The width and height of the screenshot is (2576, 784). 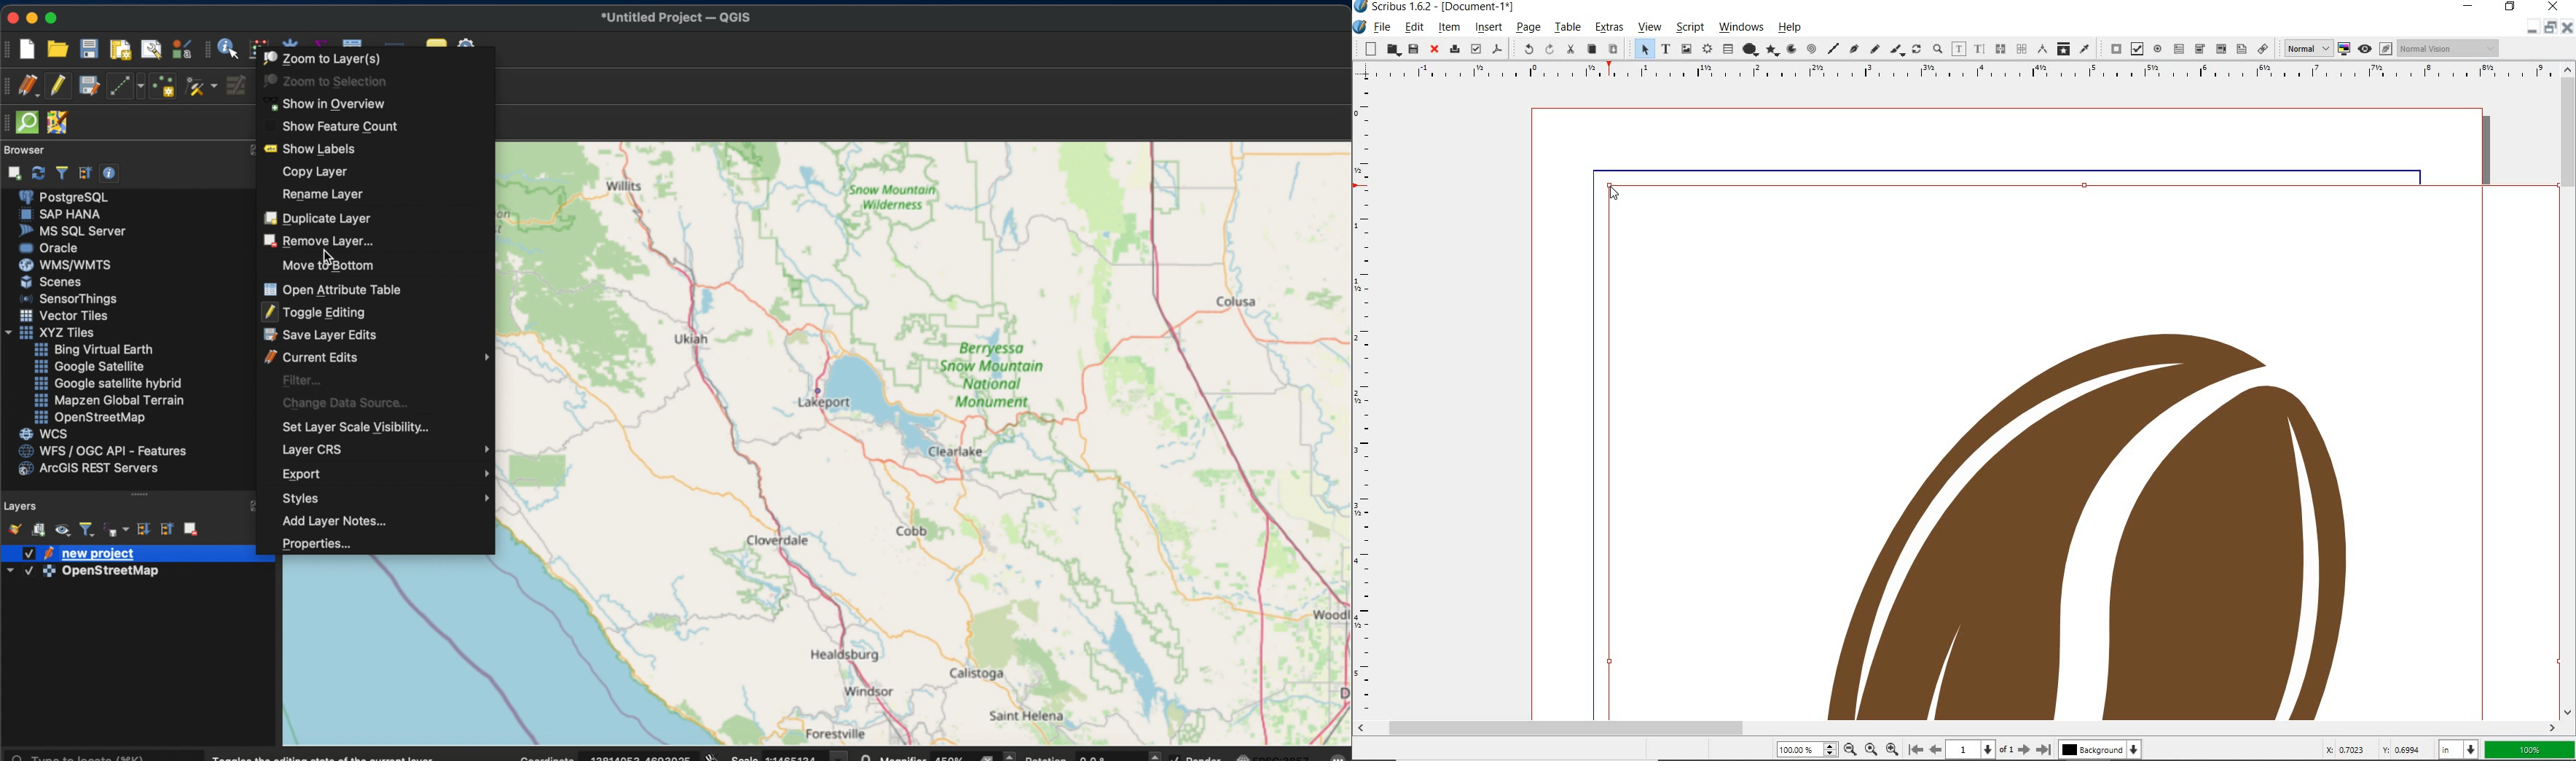 What do you see at coordinates (1807, 749) in the screenshot?
I see `Zoom 100.00%` at bounding box center [1807, 749].